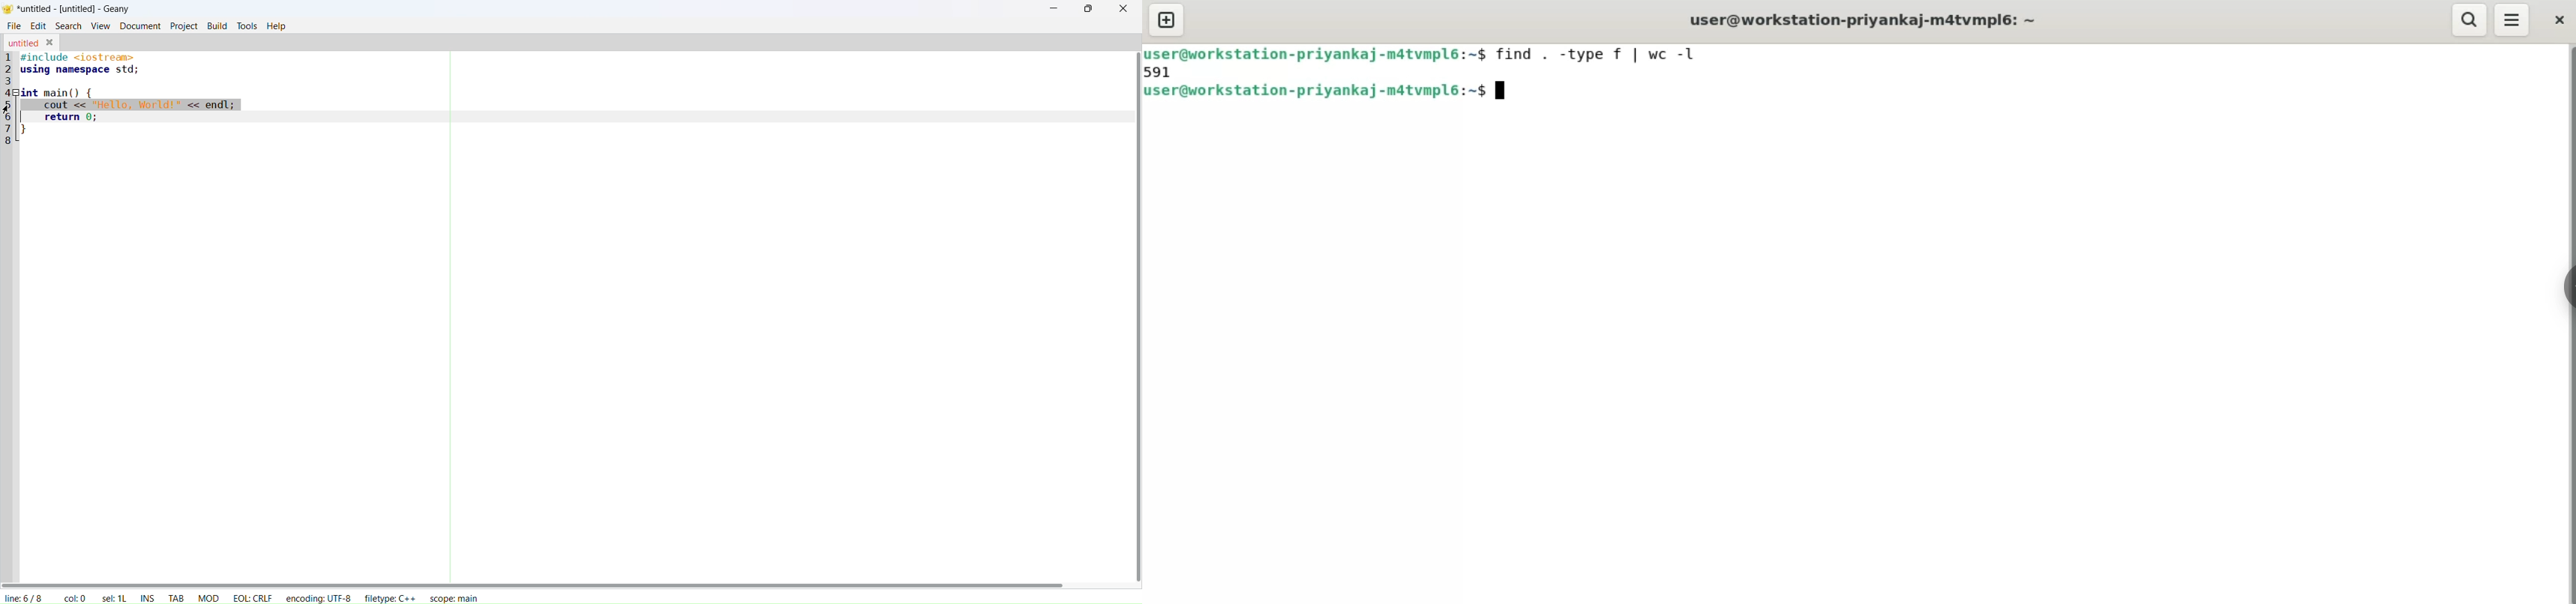  Describe the element at coordinates (62, 118) in the screenshot. I see `6      return 0;` at that location.